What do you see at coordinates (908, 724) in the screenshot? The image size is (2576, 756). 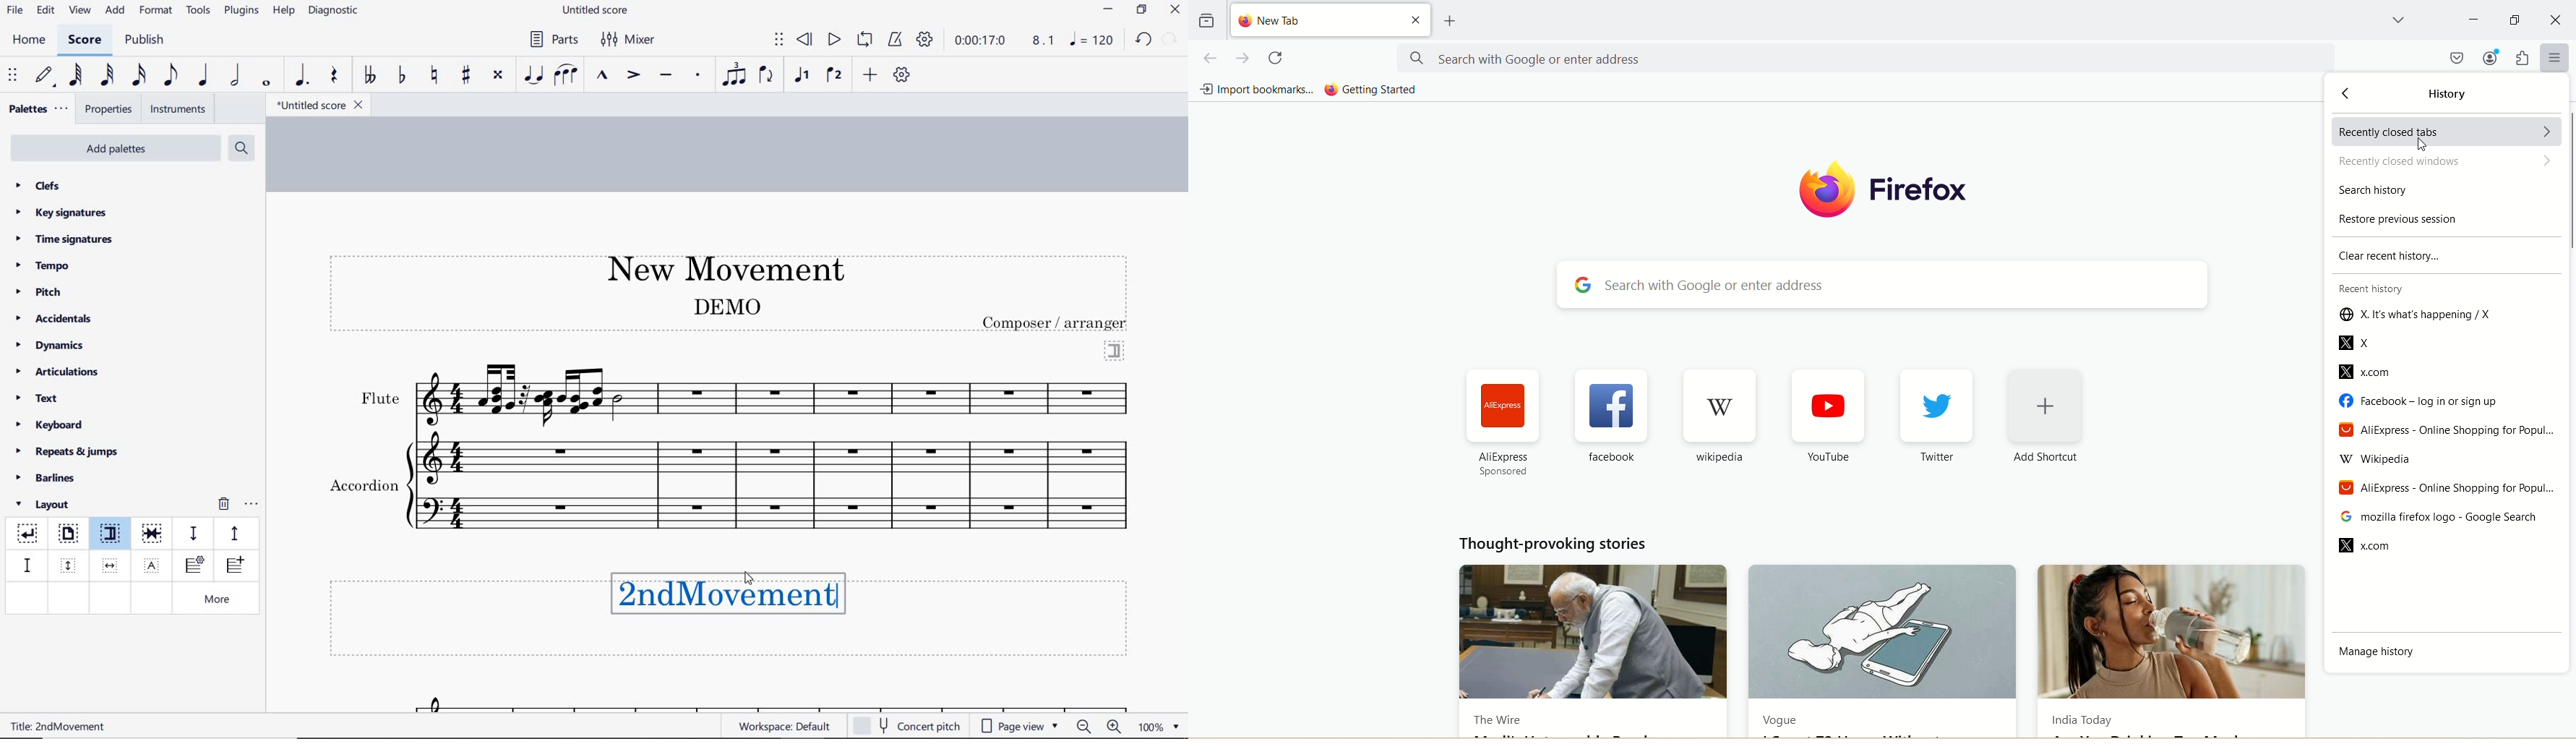 I see `concert pitch` at bounding box center [908, 724].